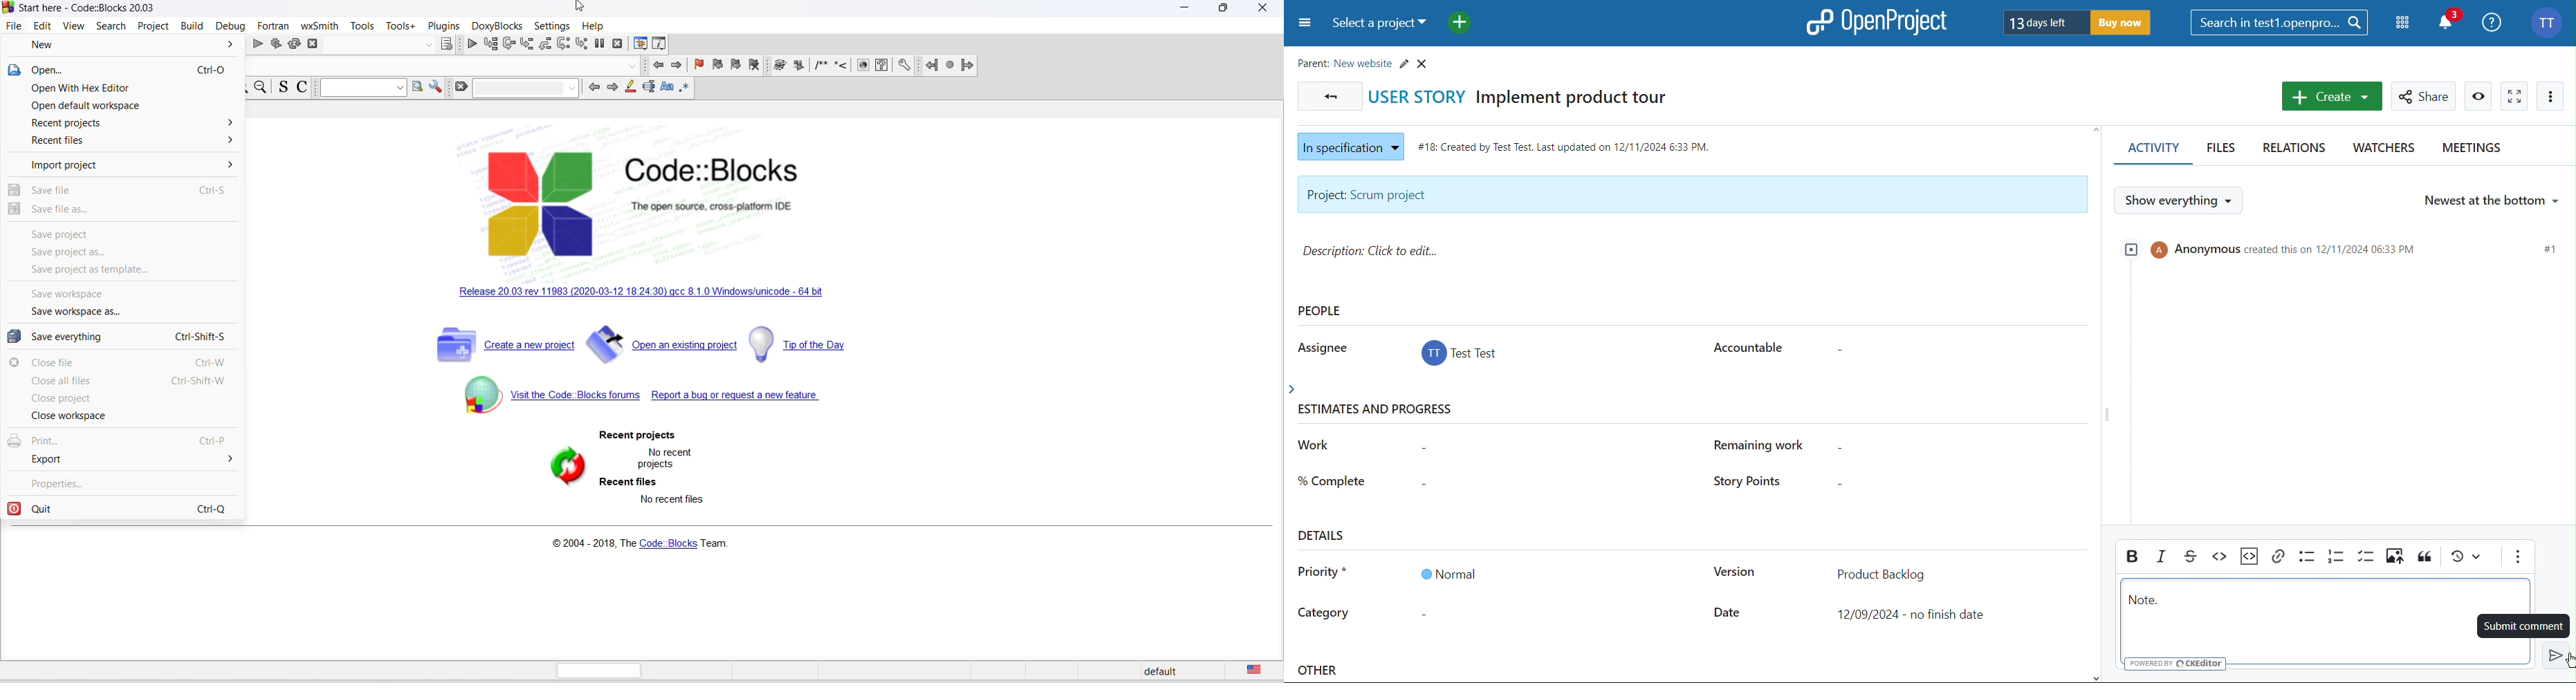  Describe the element at coordinates (2193, 556) in the screenshot. I see `Strikethrough` at that location.